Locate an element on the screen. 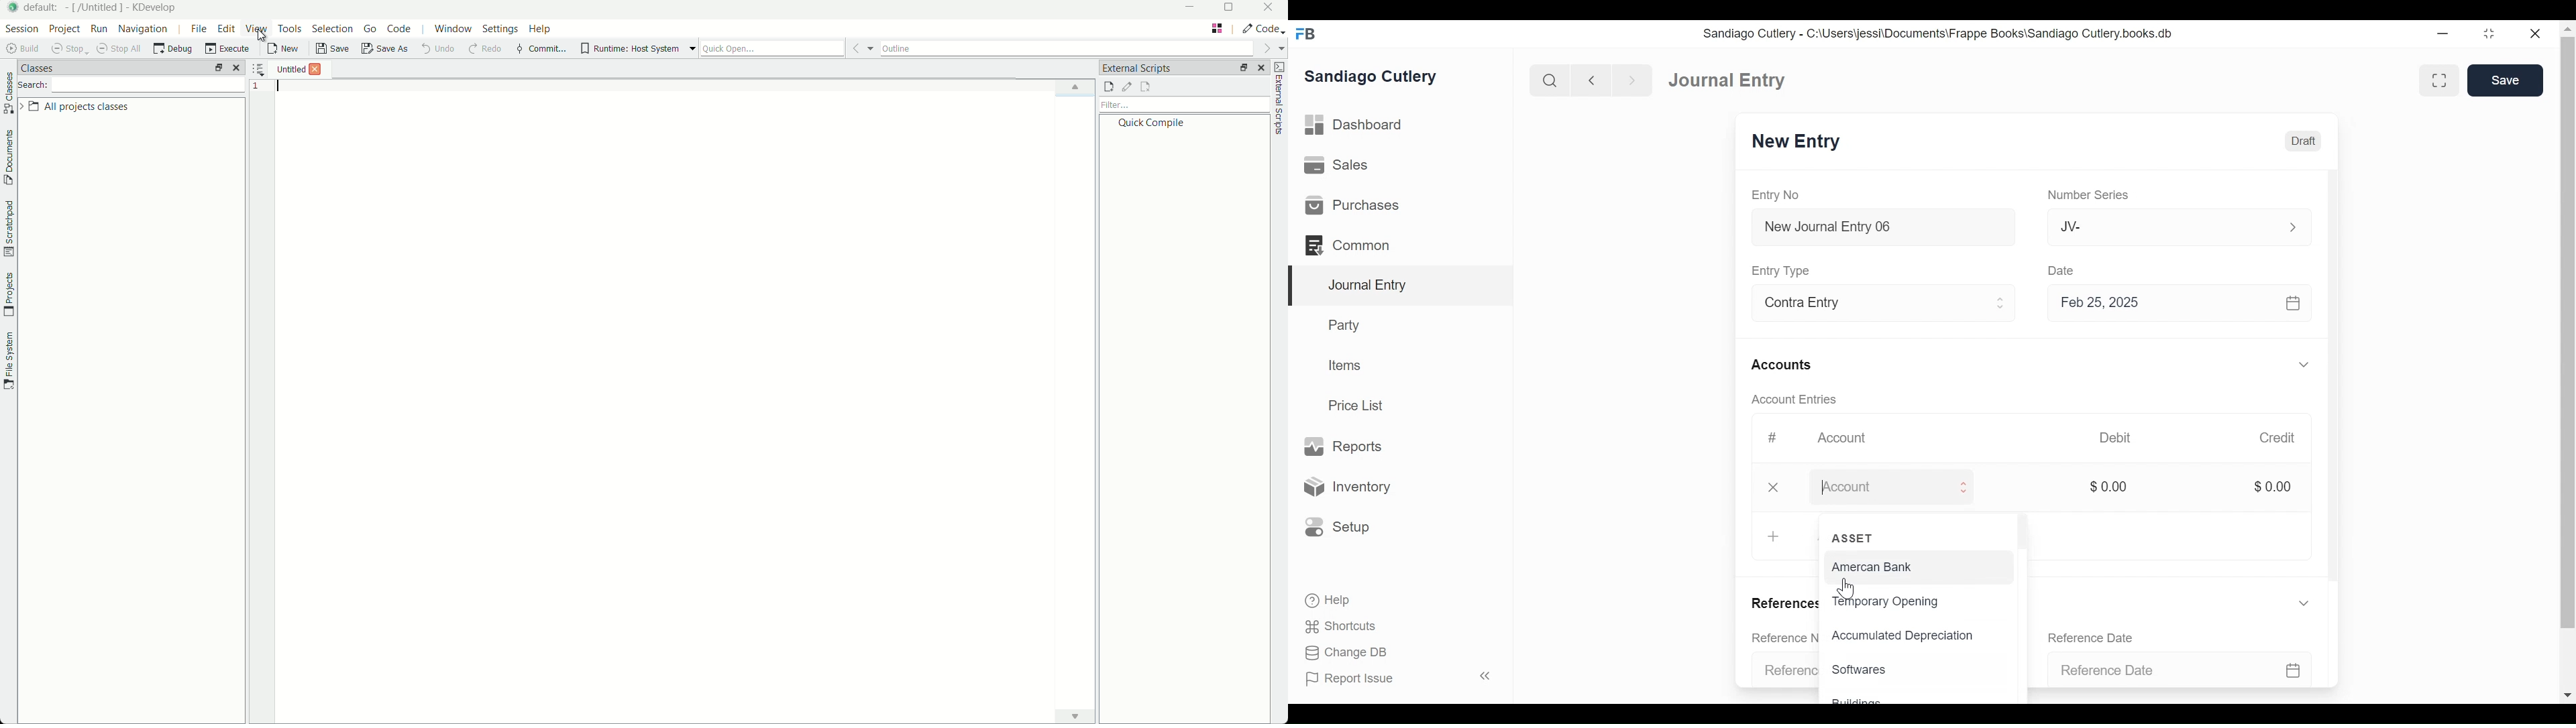 The width and height of the screenshot is (2576, 728). Party is located at coordinates (1347, 324).